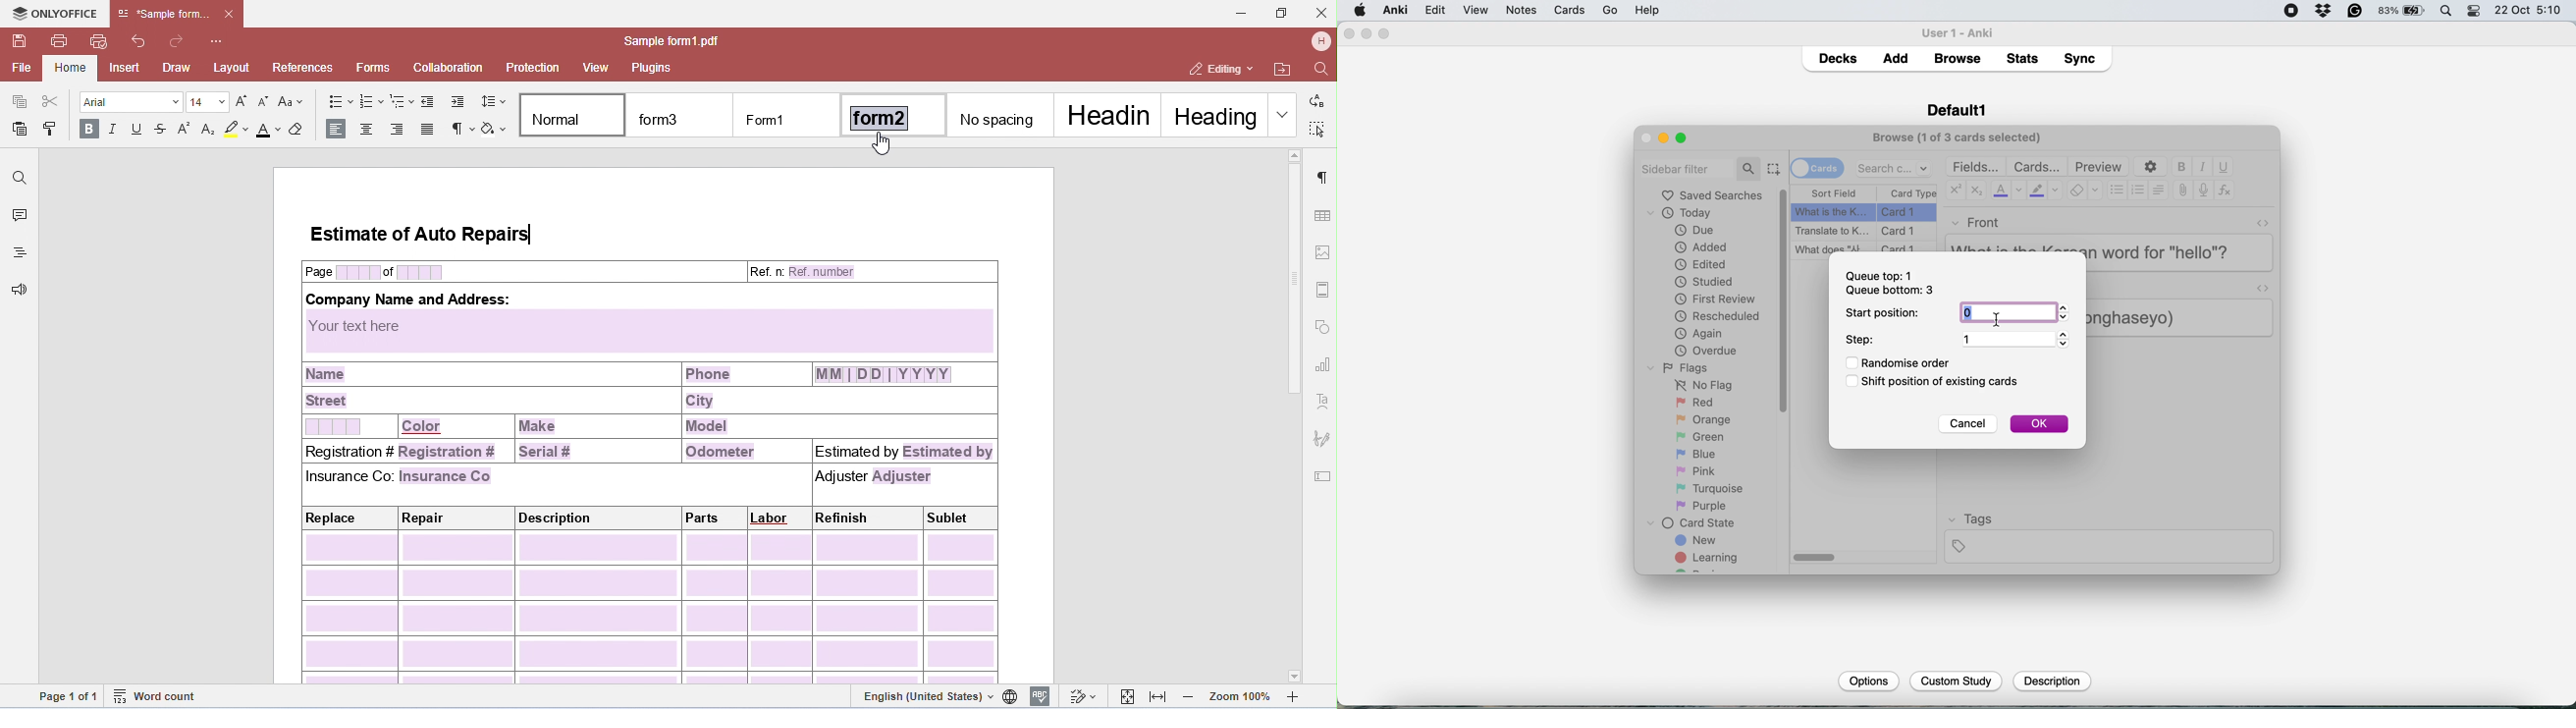 The width and height of the screenshot is (2576, 728). What do you see at coordinates (2158, 190) in the screenshot?
I see `justify` at bounding box center [2158, 190].